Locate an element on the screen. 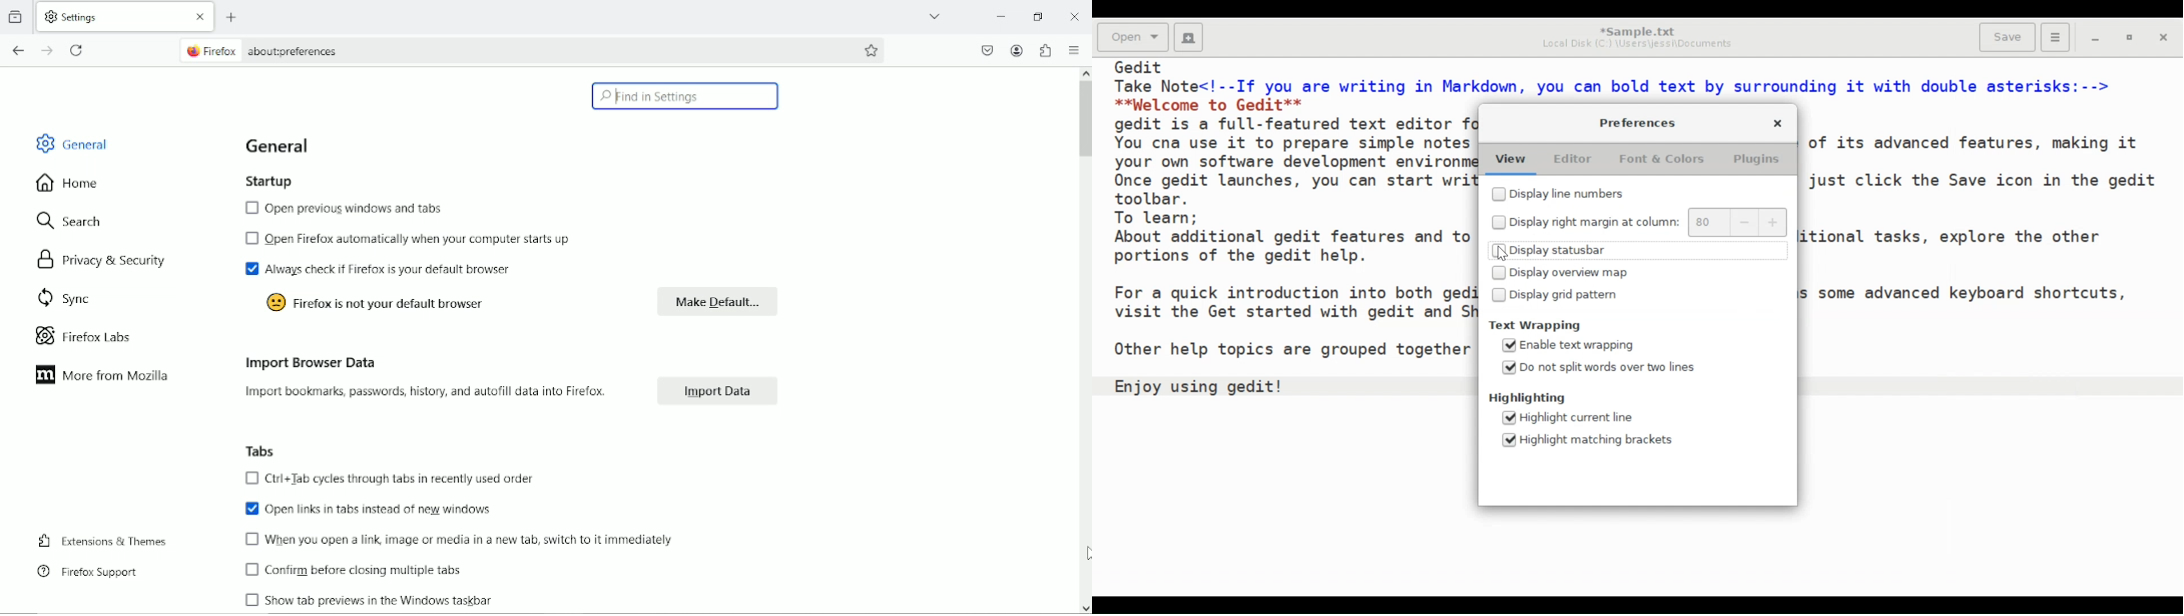  search is located at coordinates (72, 222).